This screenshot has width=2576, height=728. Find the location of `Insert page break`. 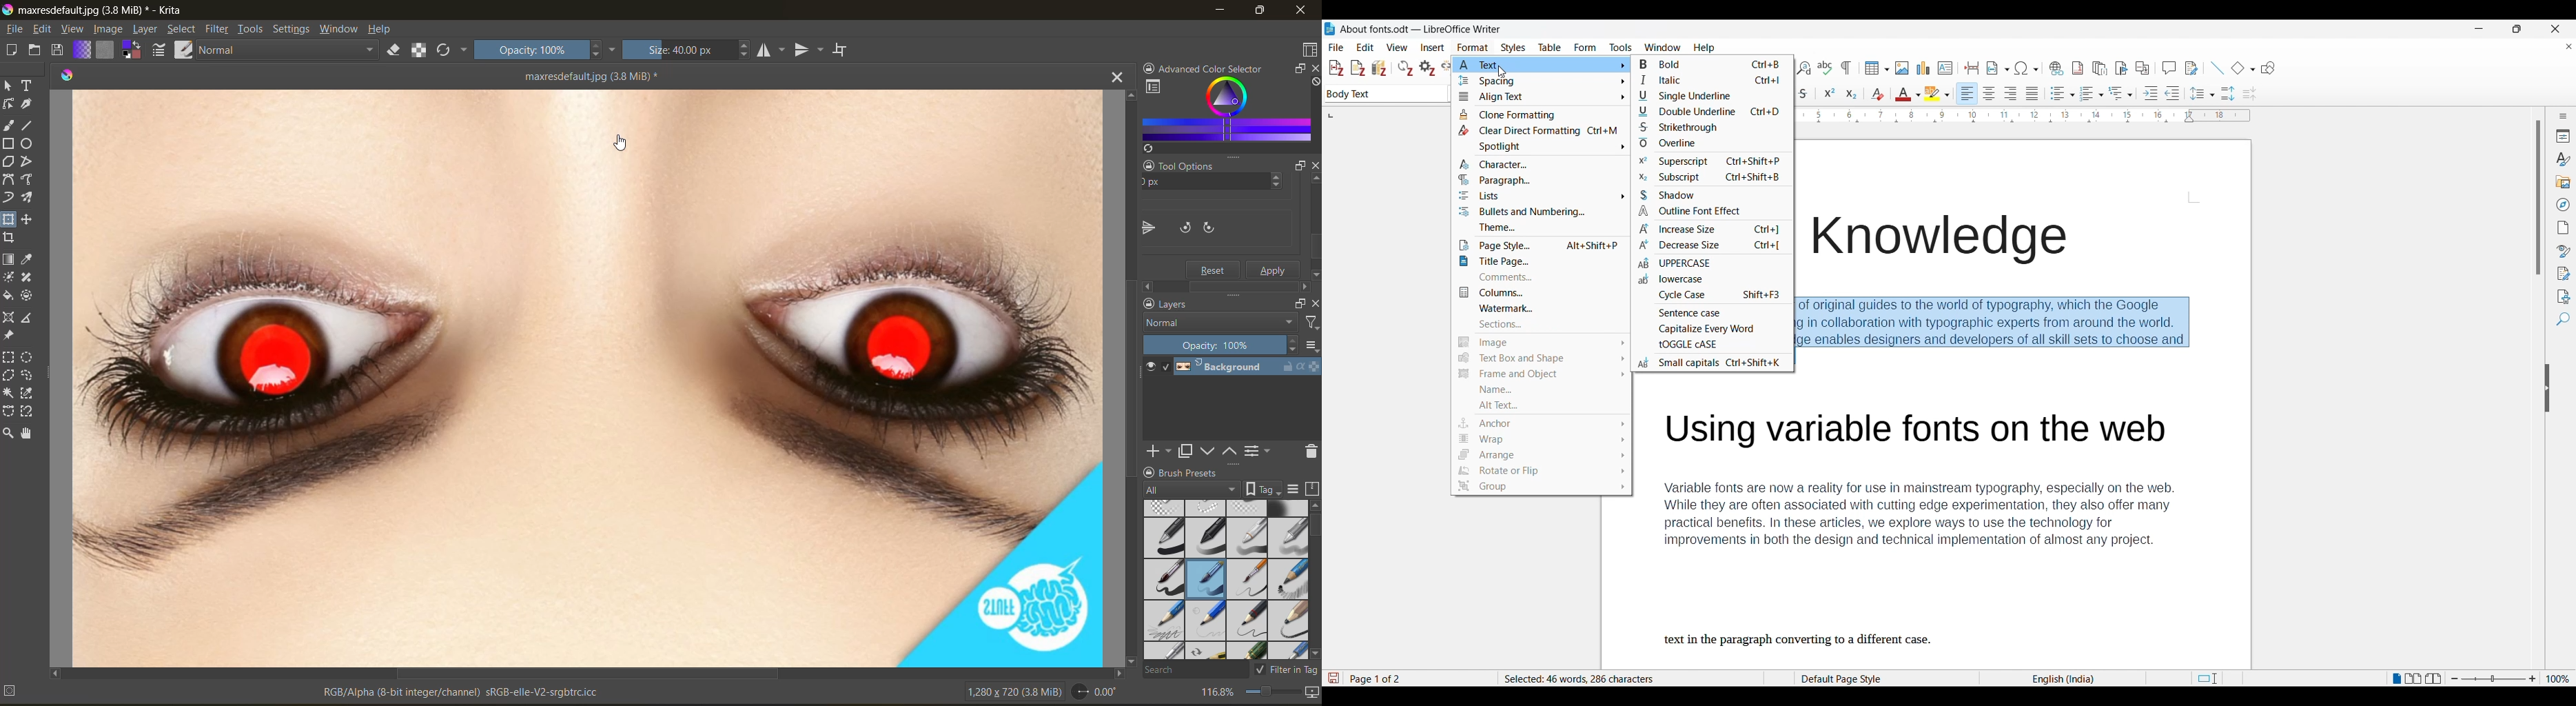

Insert page break is located at coordinates (1971, 68).